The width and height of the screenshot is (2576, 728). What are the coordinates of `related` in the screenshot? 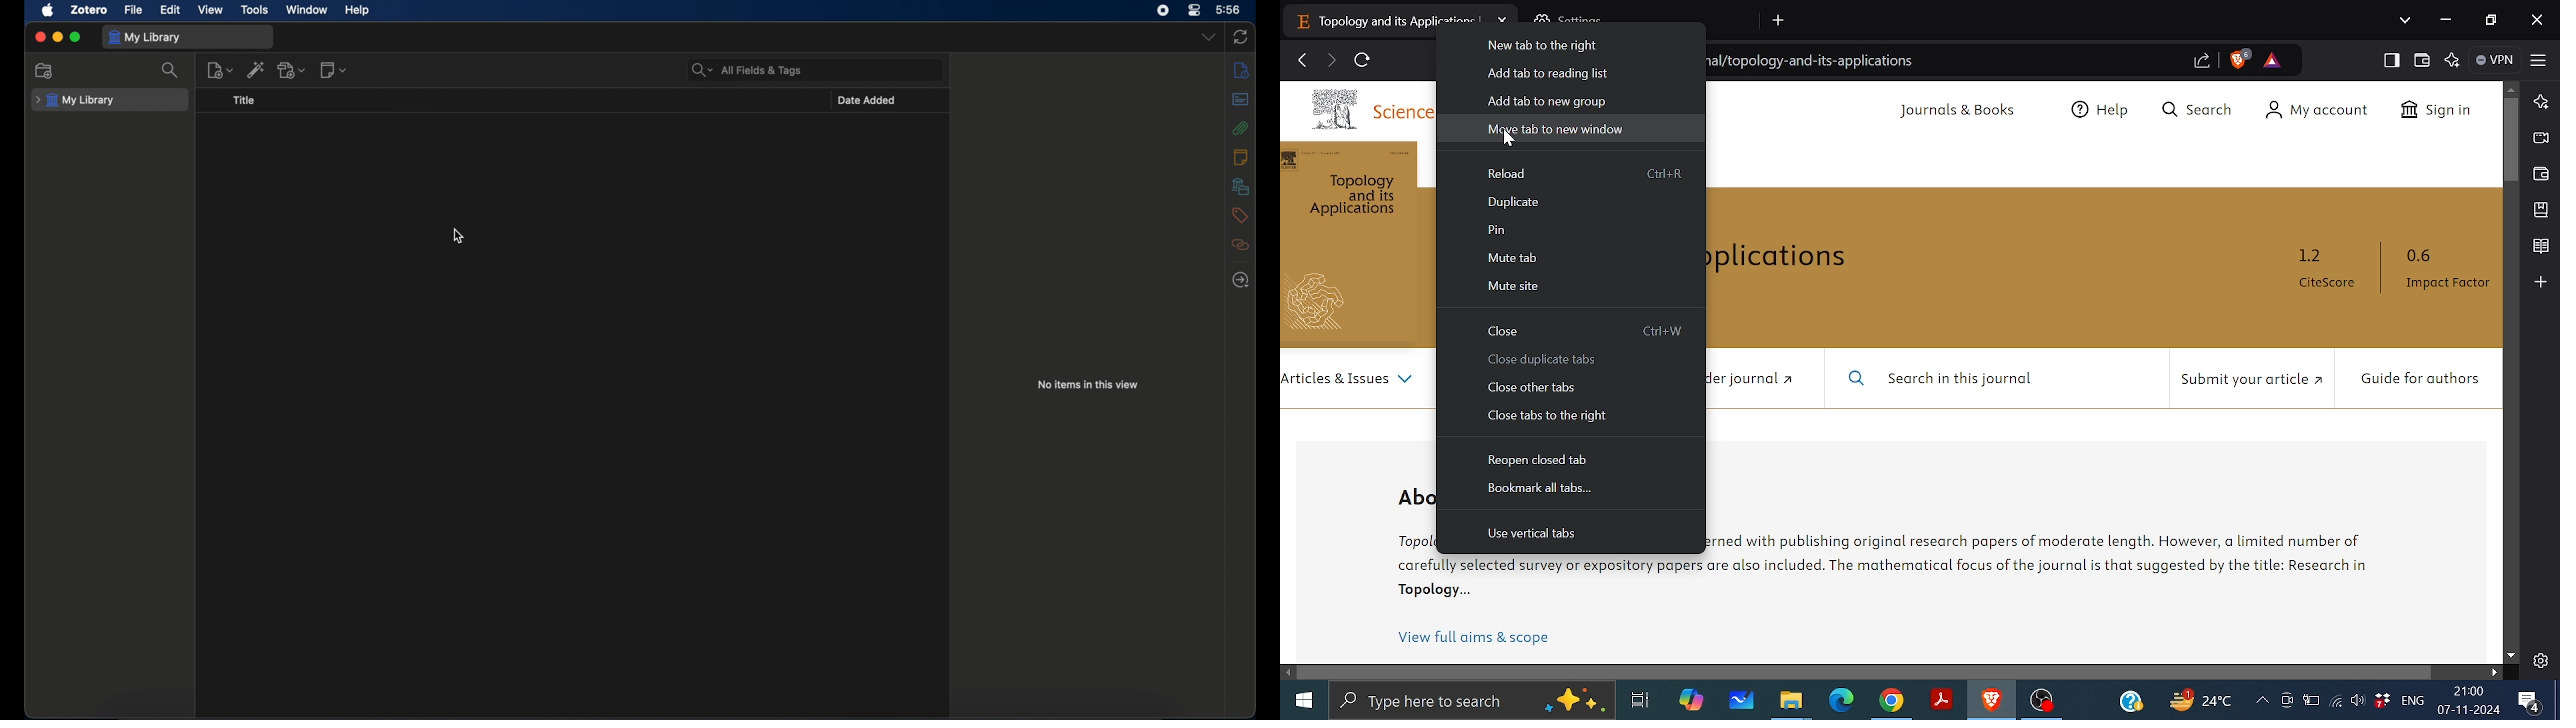 It's located at (1240, 245).